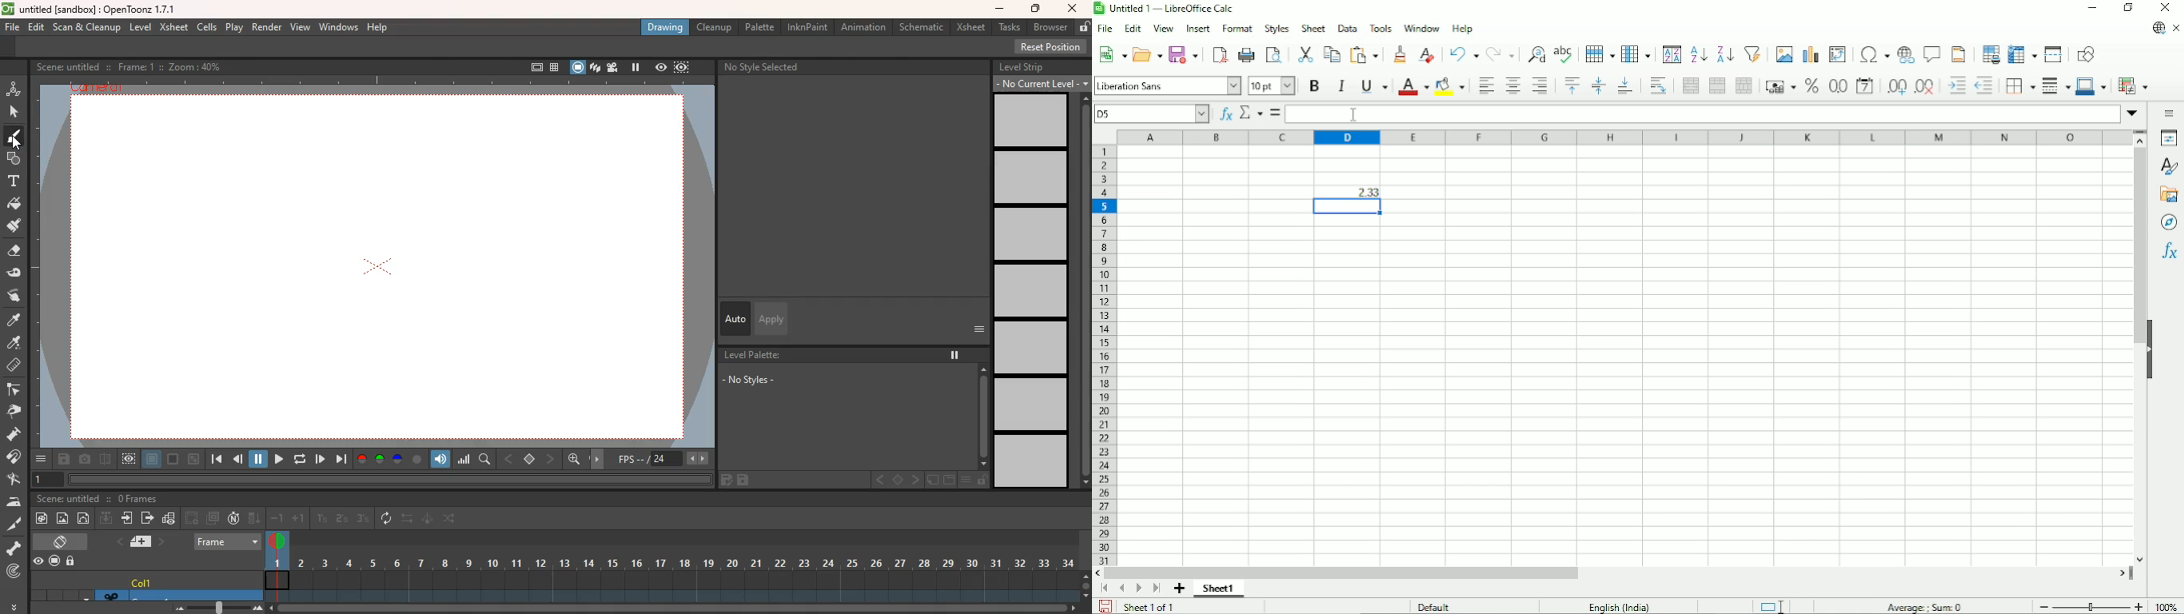 Image resolution: width=2184 pixels, height=616 pixels. Describe the element at coordinates (233, 520) in the screenshot. I see `n` at that location.